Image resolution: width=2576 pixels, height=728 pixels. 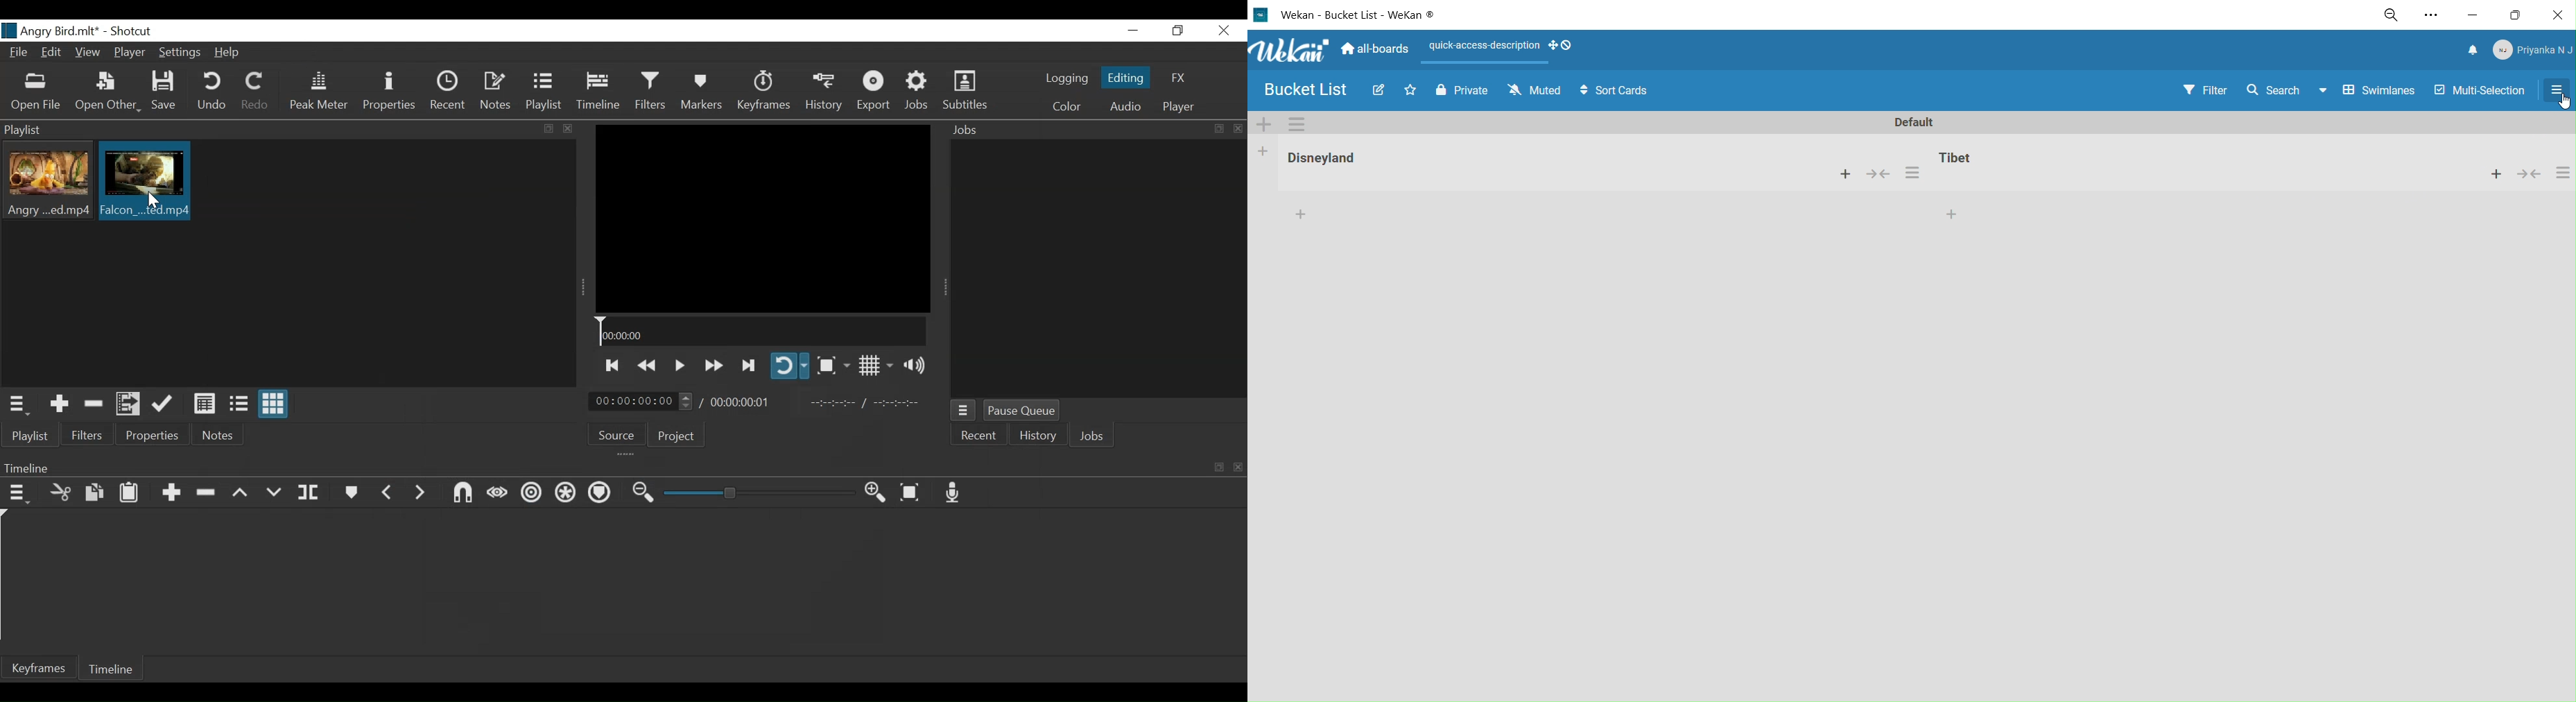 What do you see at coordinates (154, 202) in the screenshot?
I see `cursor` at bounding box center [154, 202].